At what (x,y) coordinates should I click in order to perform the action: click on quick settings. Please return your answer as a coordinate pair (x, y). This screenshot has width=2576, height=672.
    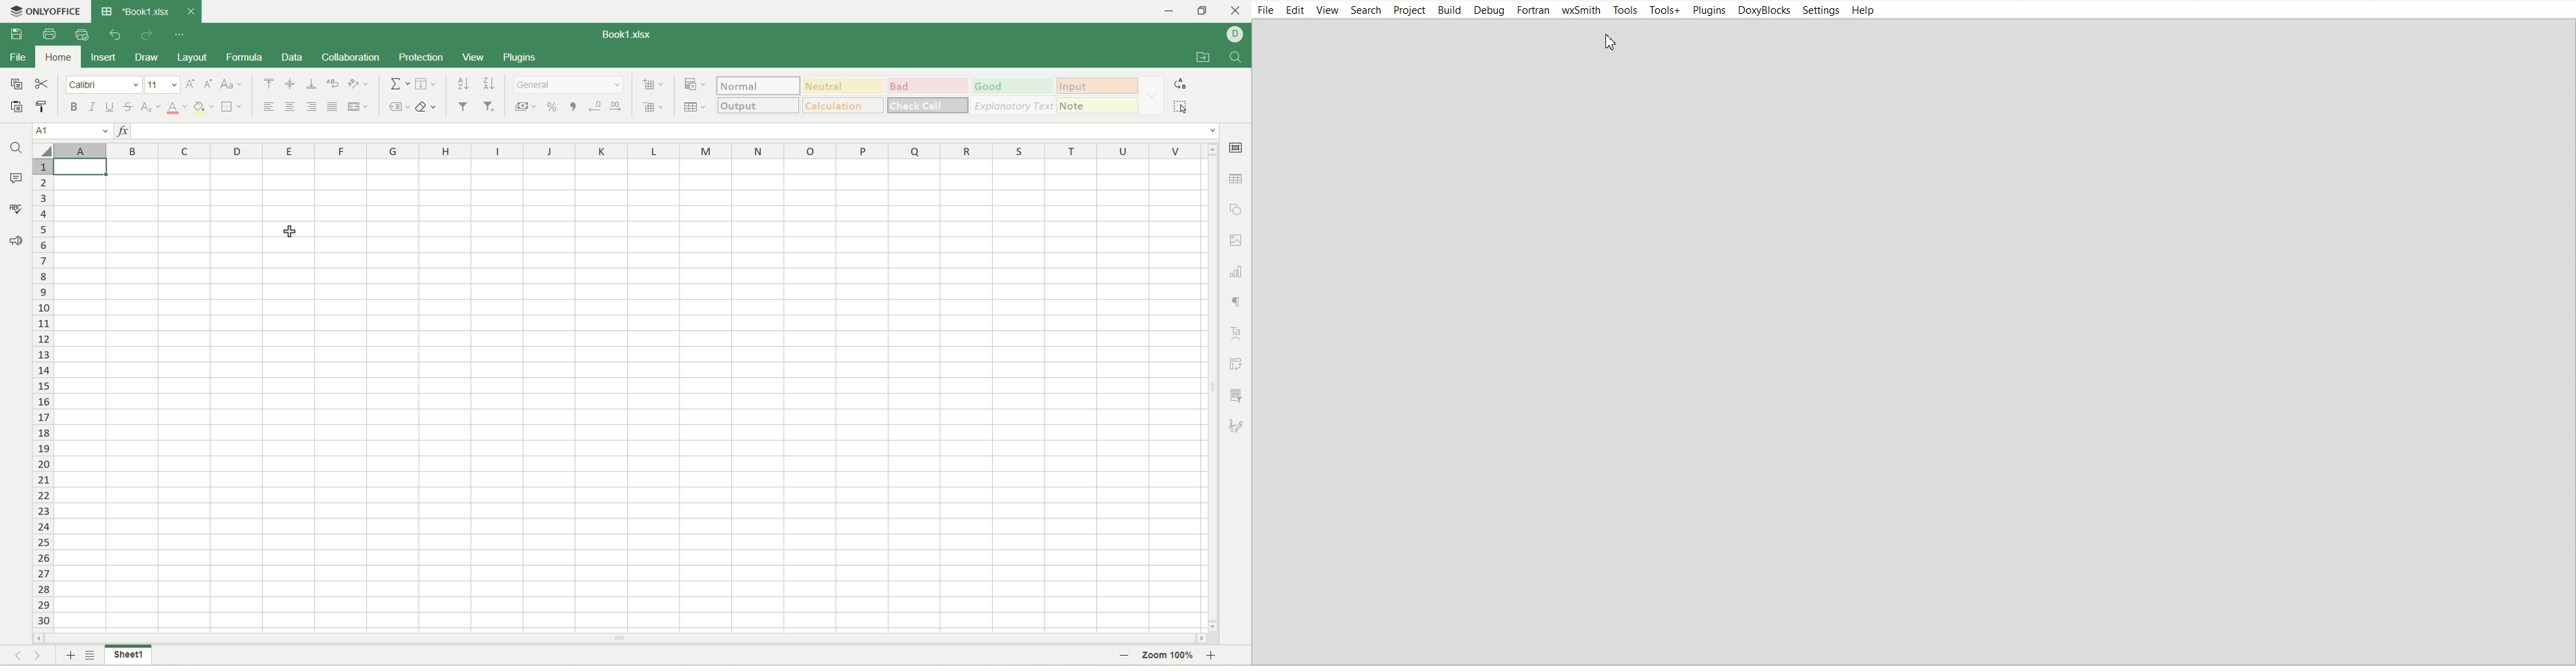
    Looking at the image, I should click on (185, 36).